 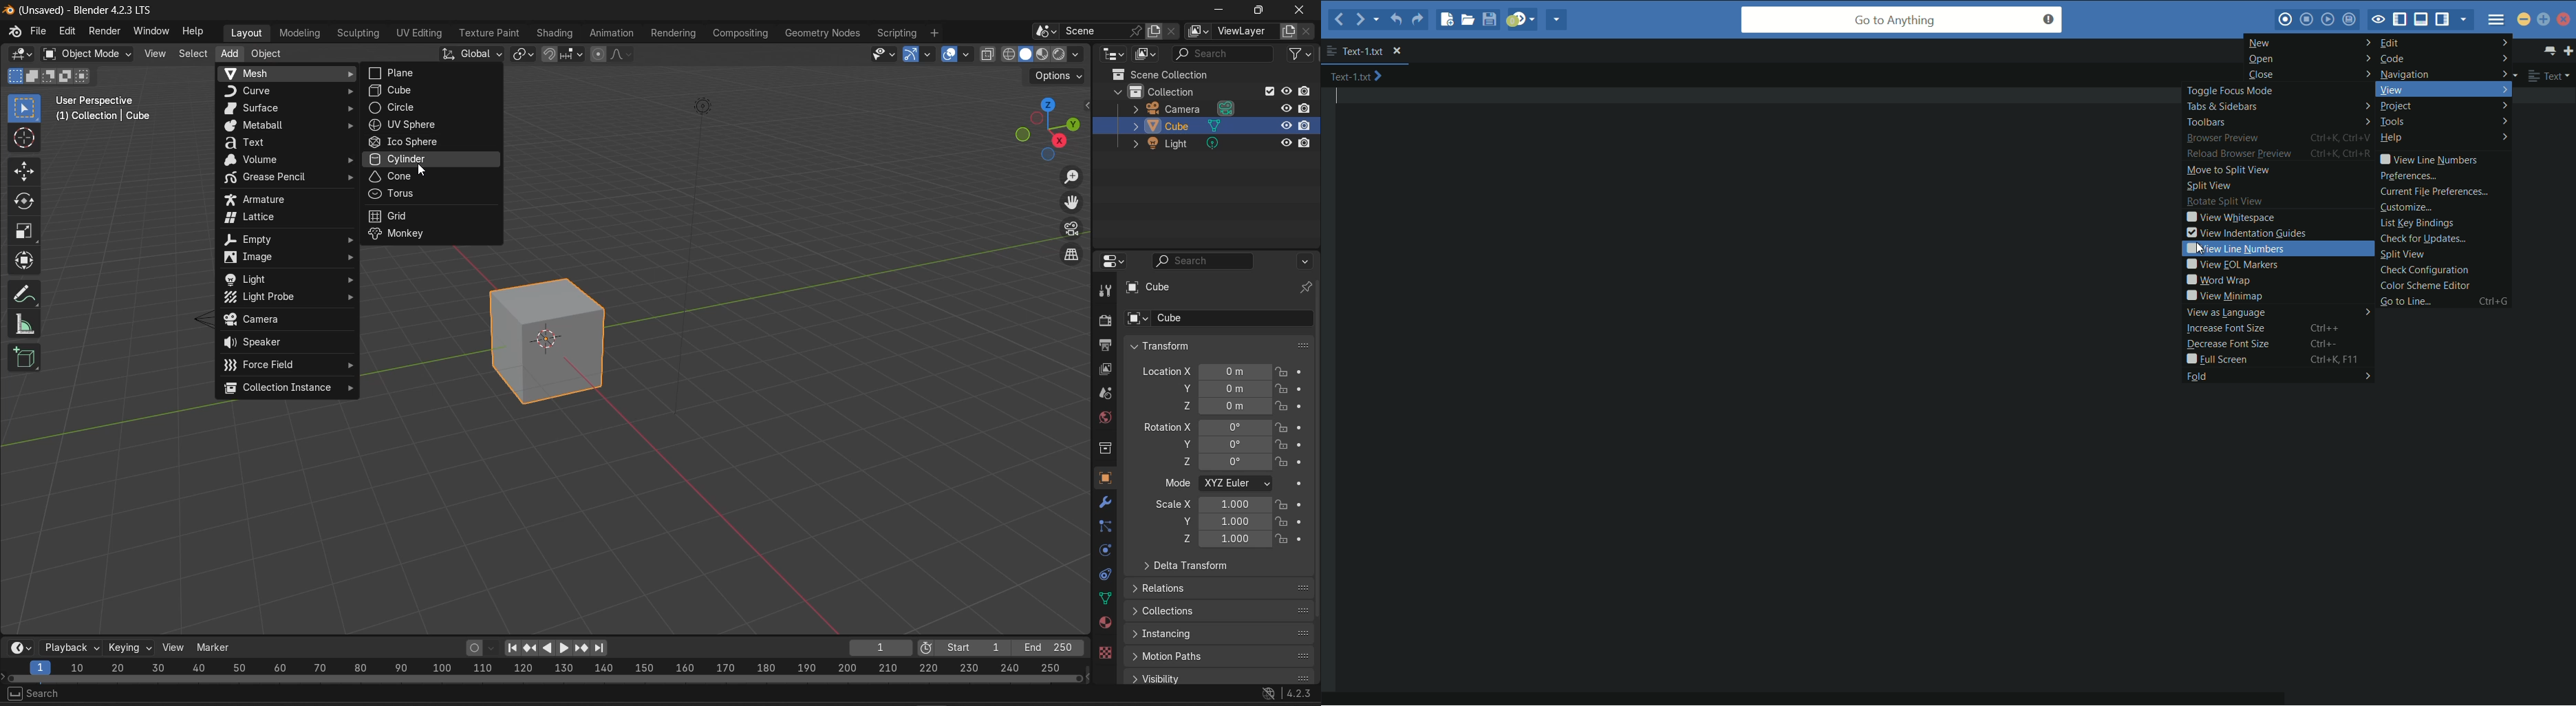 What do you see at coordinates (1199, 32) in the screenshot?
I see `active workspace` at bounding box center [1199, 32].